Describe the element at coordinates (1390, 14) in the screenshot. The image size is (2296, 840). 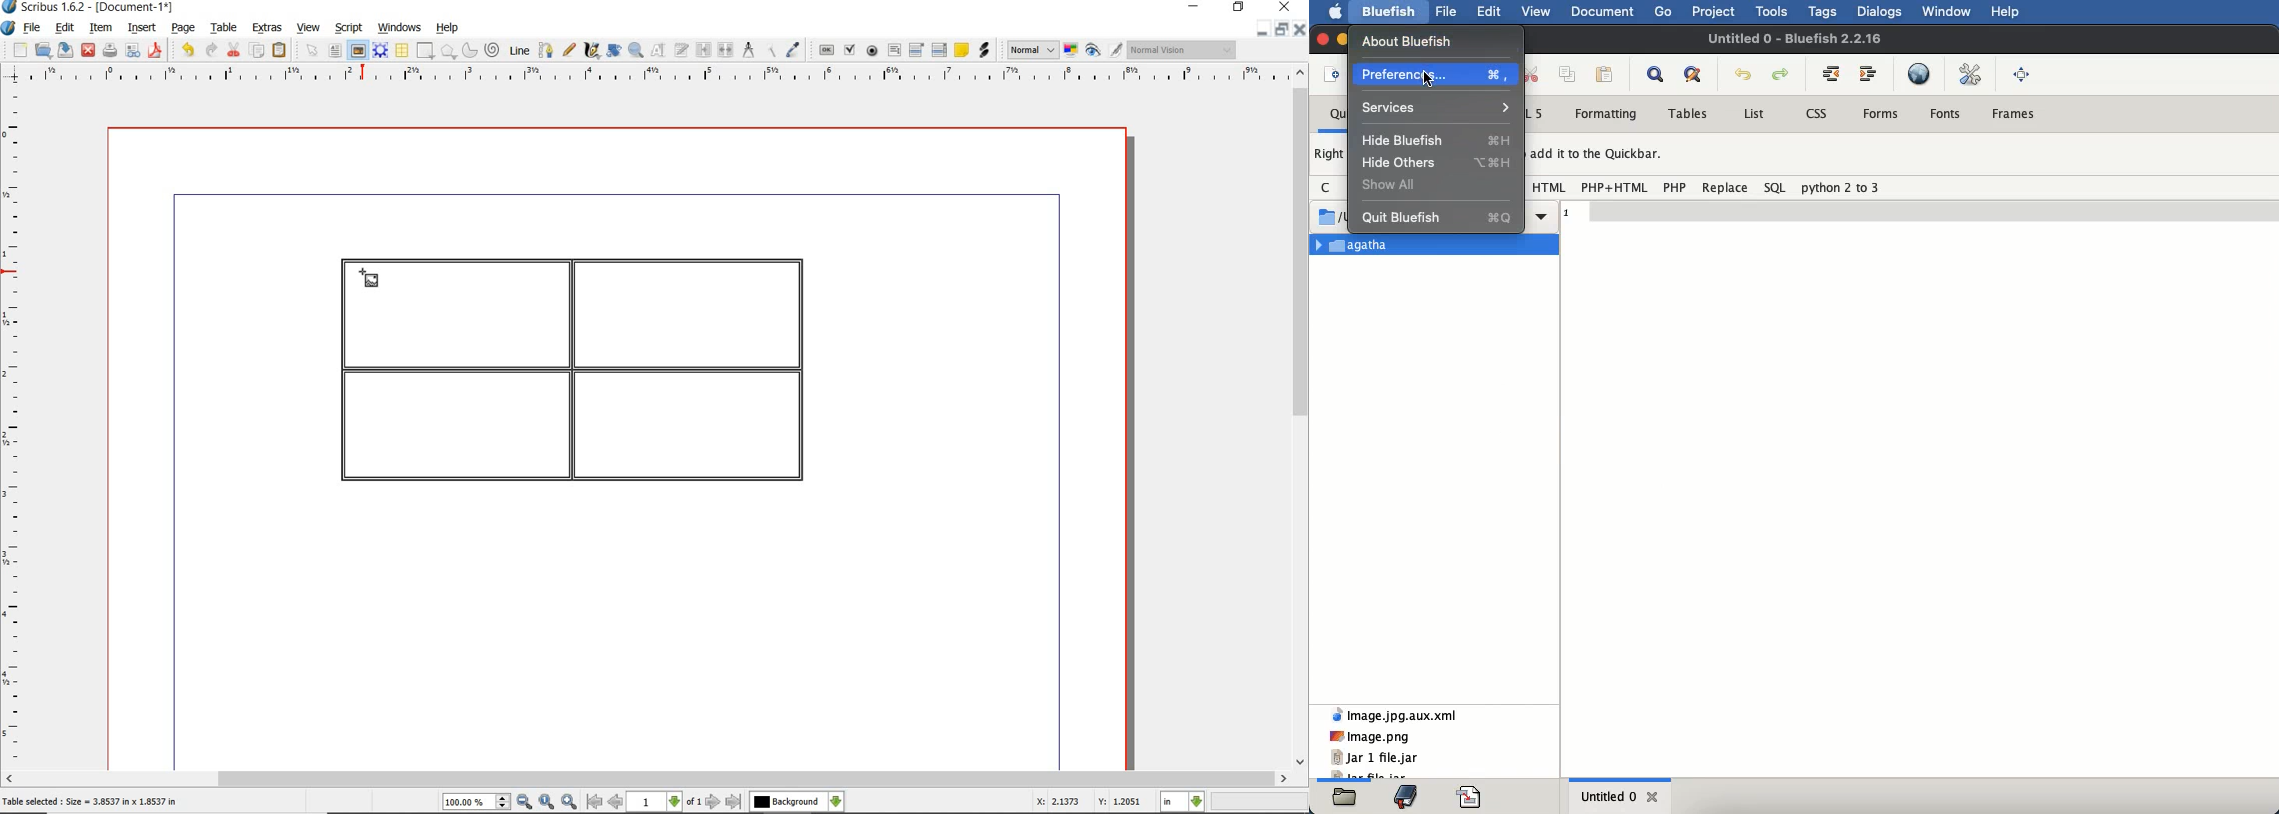
I see `bluefish` at that location.